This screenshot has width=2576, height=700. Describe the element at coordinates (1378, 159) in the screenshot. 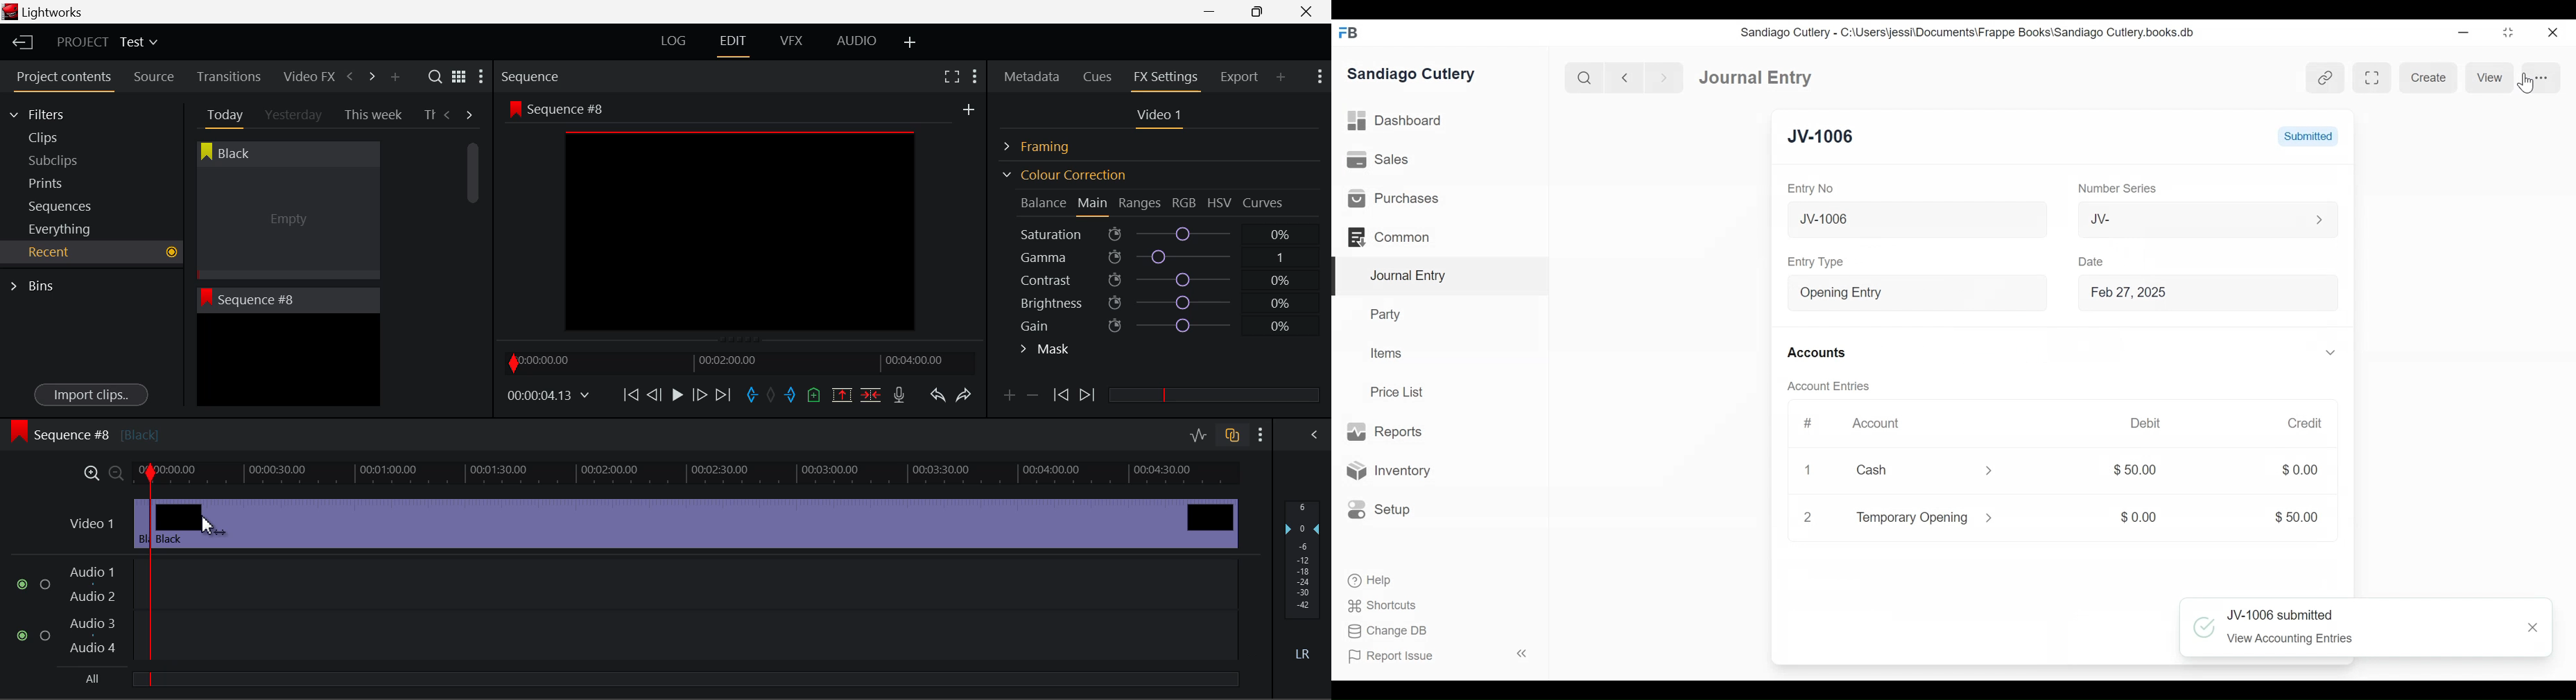

I see `Sales` at that location.